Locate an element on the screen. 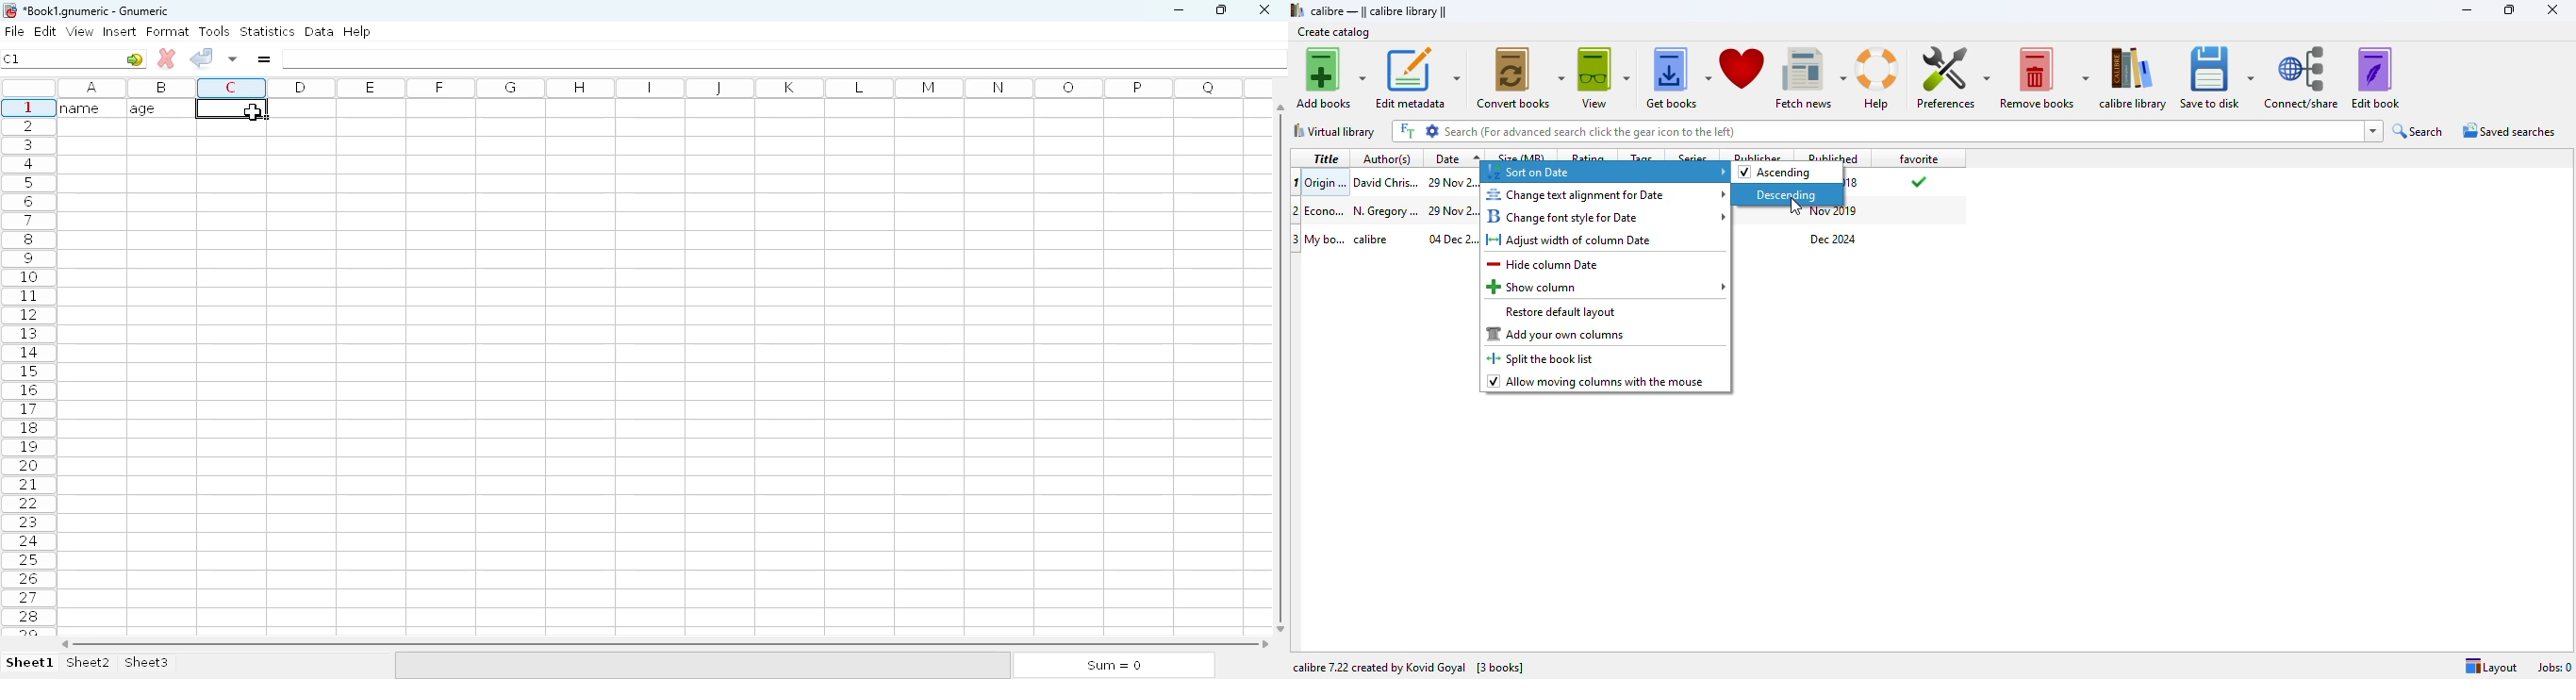 Image resolution: width=2576 pixels, height=700 pixels. adjust with of column date is located at coordinates (1570, 240).